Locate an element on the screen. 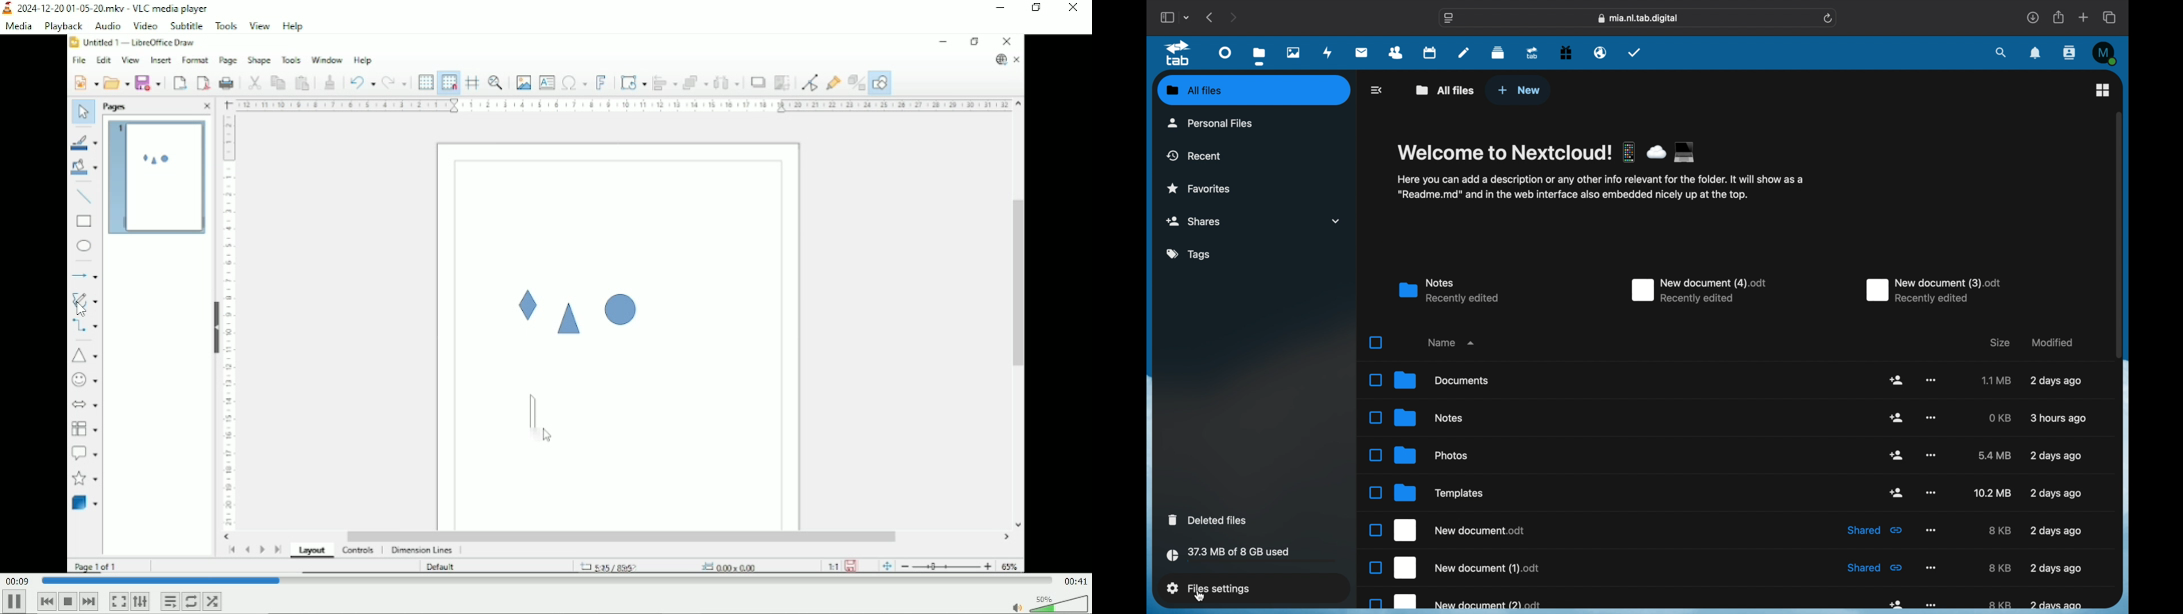 The image size is (2184, 616). deleted files is located at coordinates (1209, 519).